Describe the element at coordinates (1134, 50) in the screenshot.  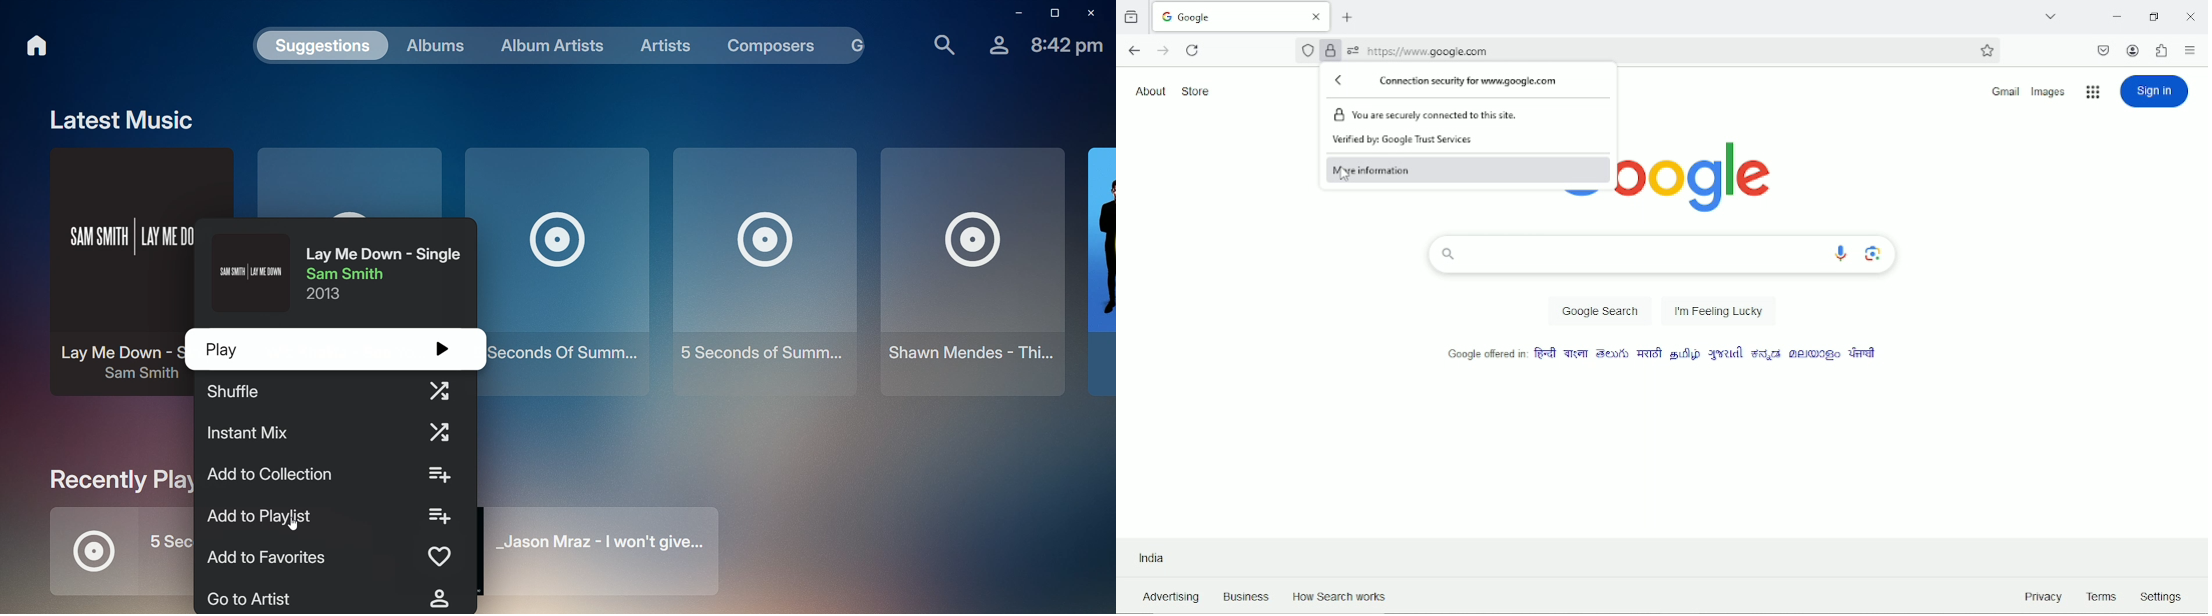
I see `Go back` at that location.